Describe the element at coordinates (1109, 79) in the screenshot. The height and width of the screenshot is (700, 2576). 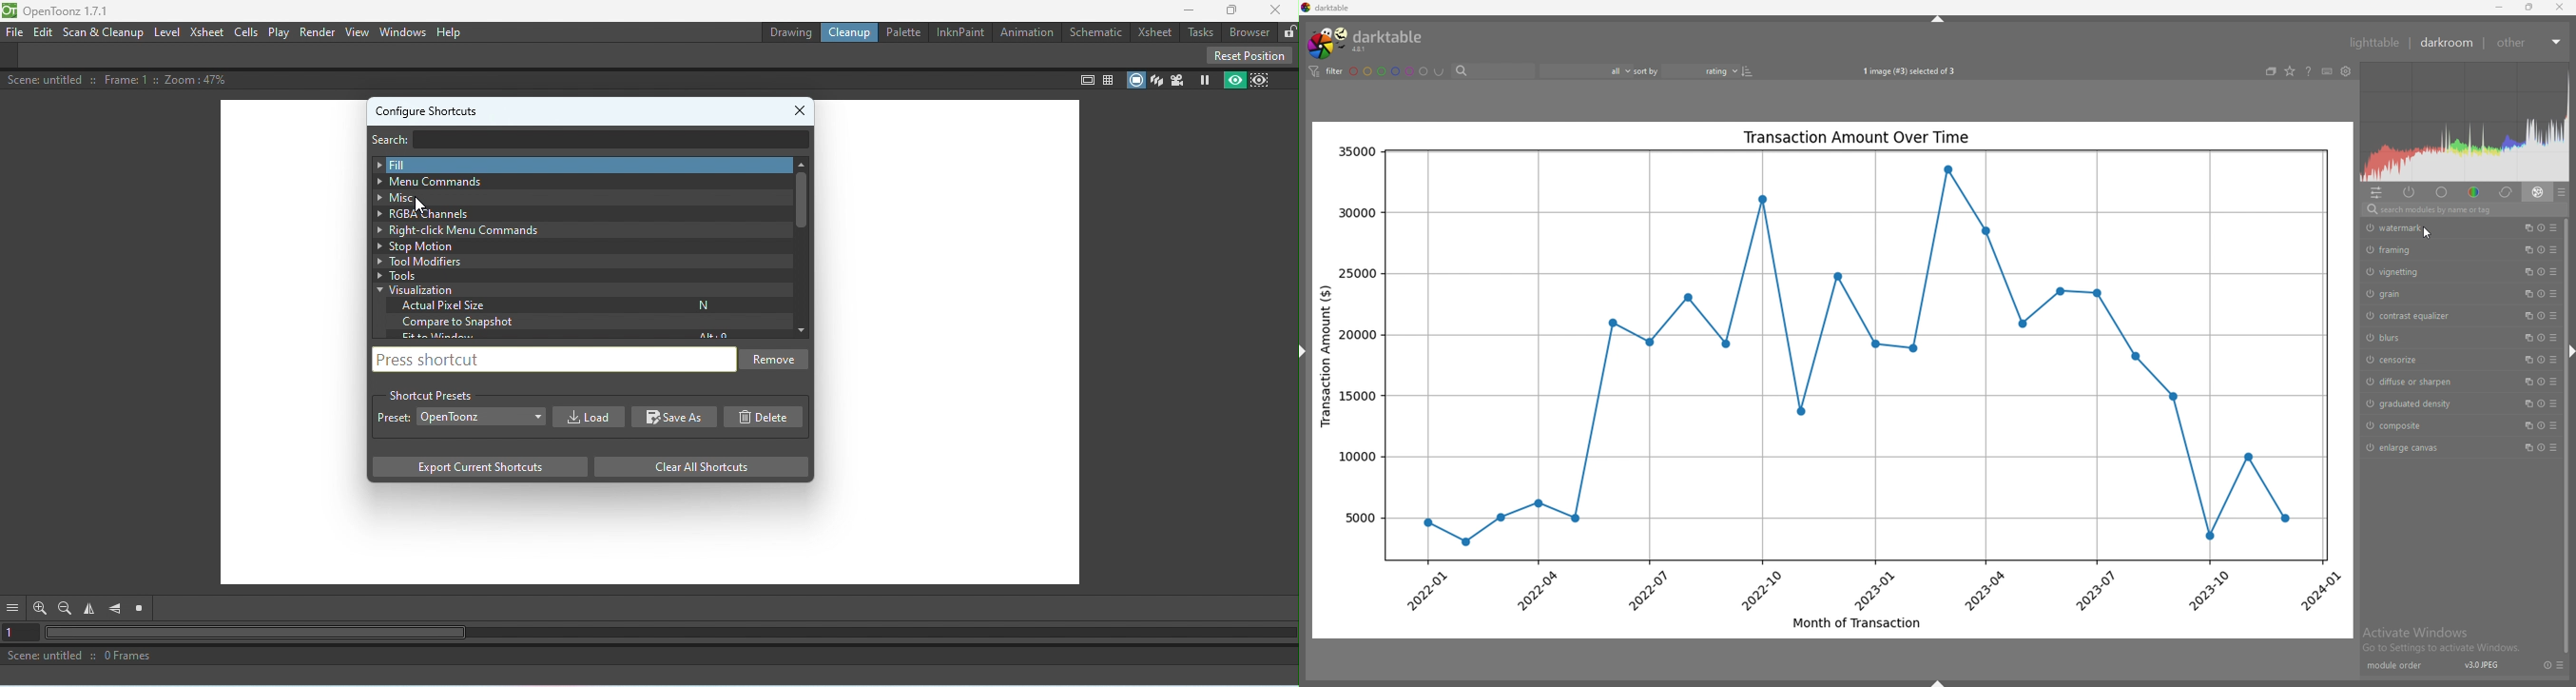
I see `Field guide` at that location.